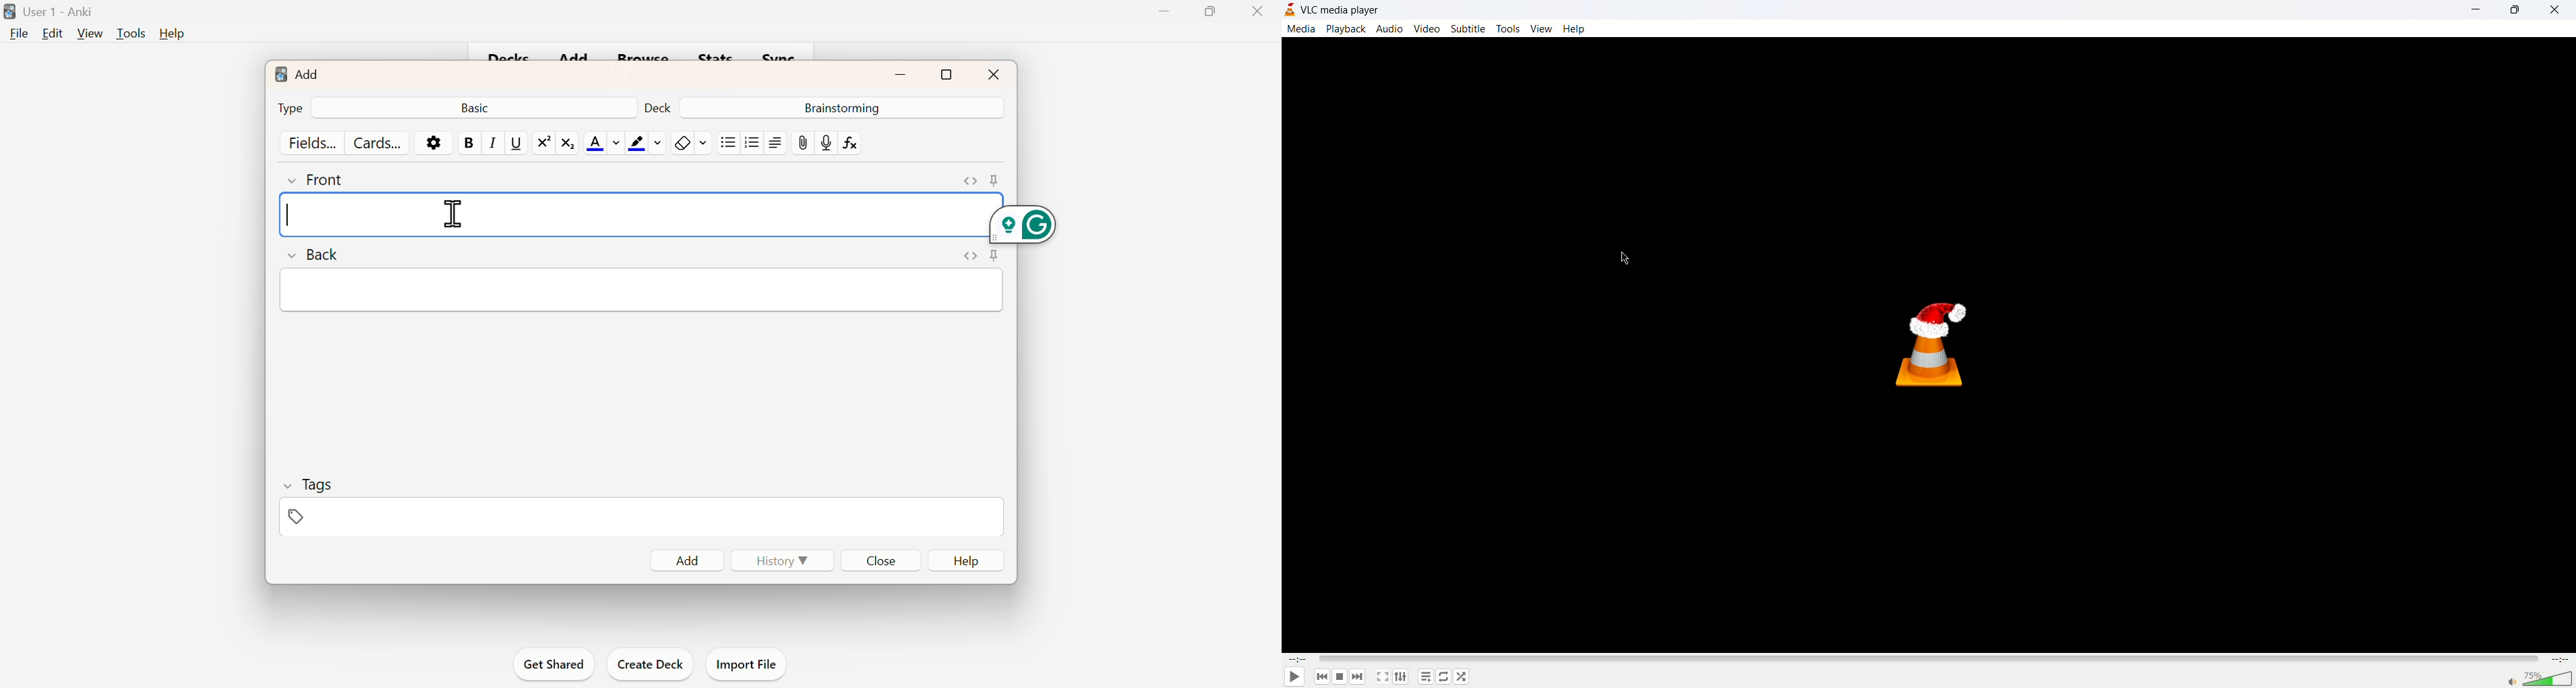 The height and width of the screenshot is (700, 2576). Describe the element at coordinates (604, 143) in the screenshot. I see `Text color` at that location.